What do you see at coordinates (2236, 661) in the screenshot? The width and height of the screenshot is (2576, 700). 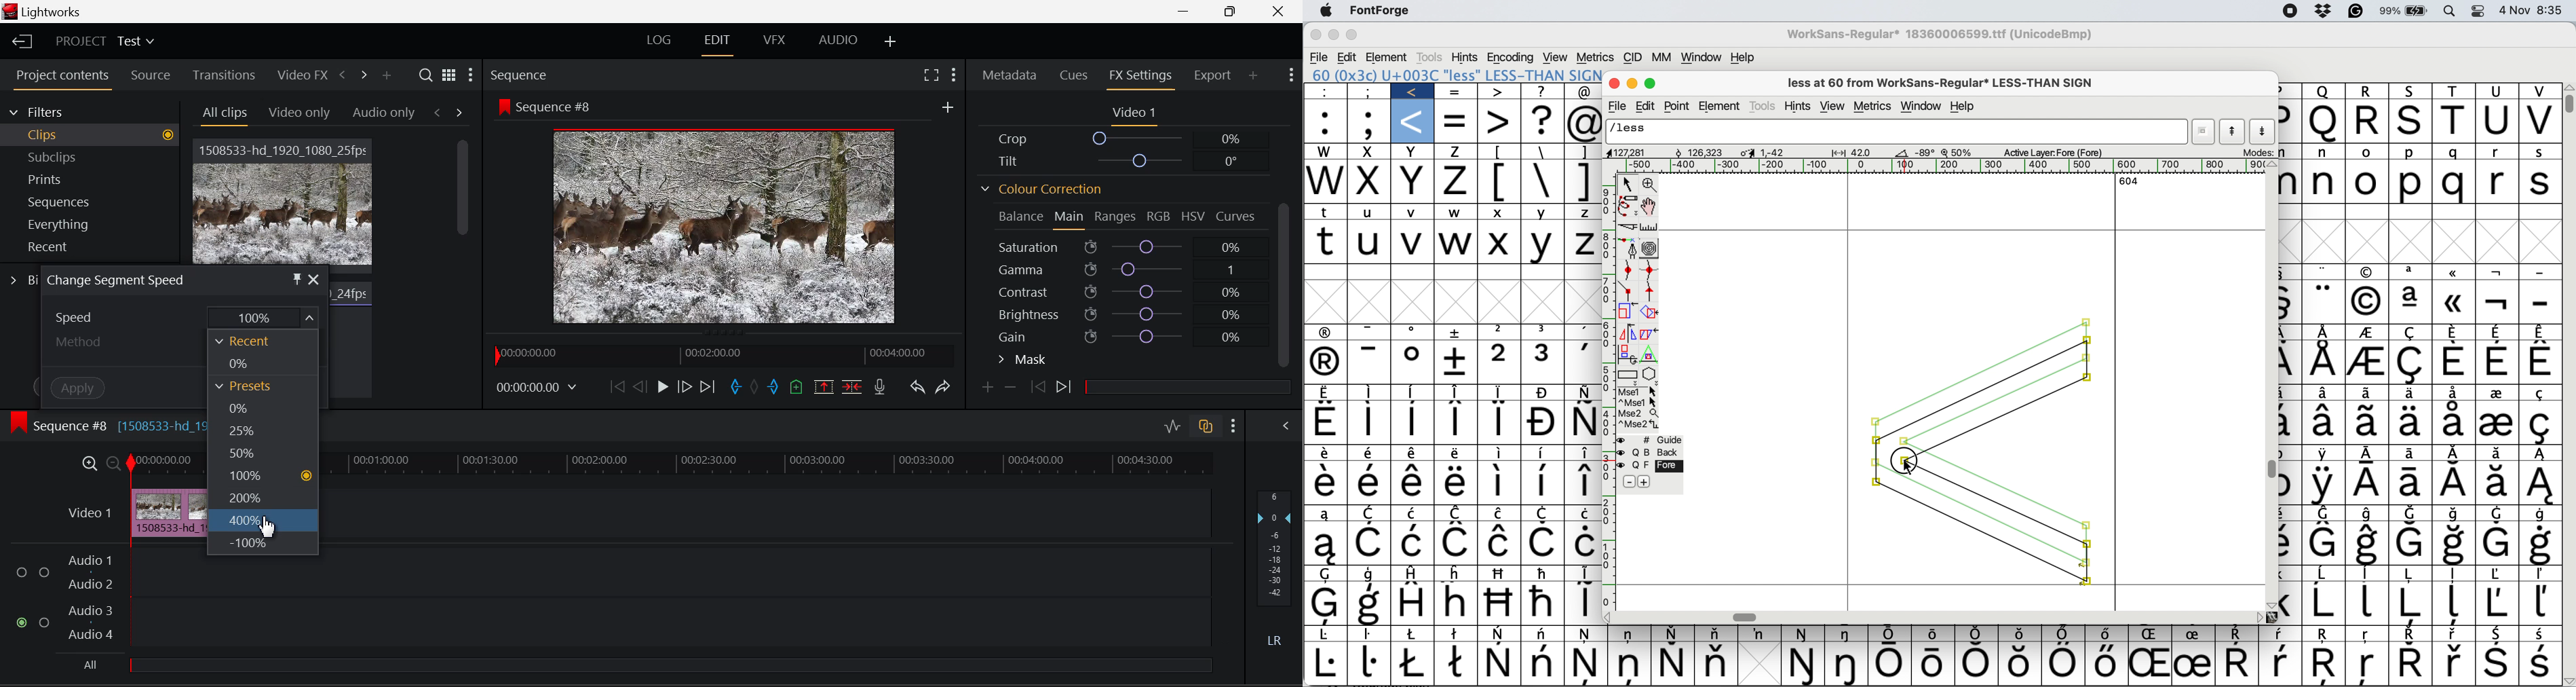 I see `Symbol` at bounding box center [2236, 661].